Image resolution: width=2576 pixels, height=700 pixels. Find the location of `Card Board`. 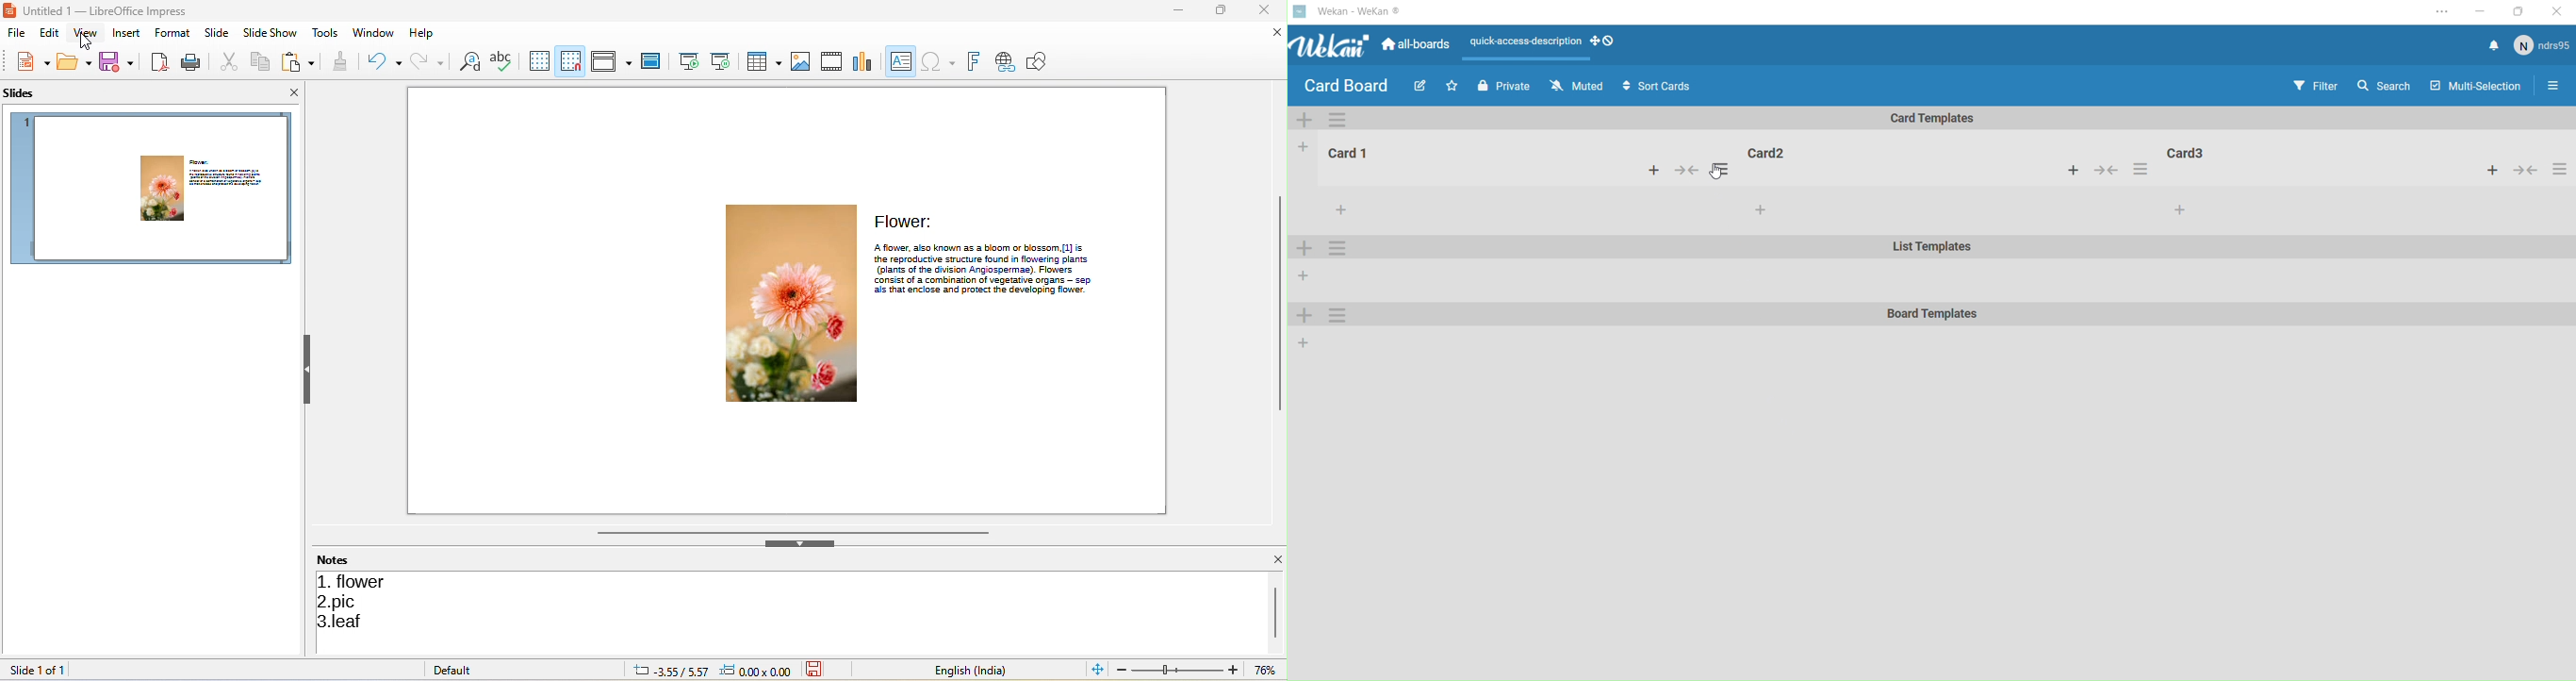

Card Board is located at coordinates (1345, 87).